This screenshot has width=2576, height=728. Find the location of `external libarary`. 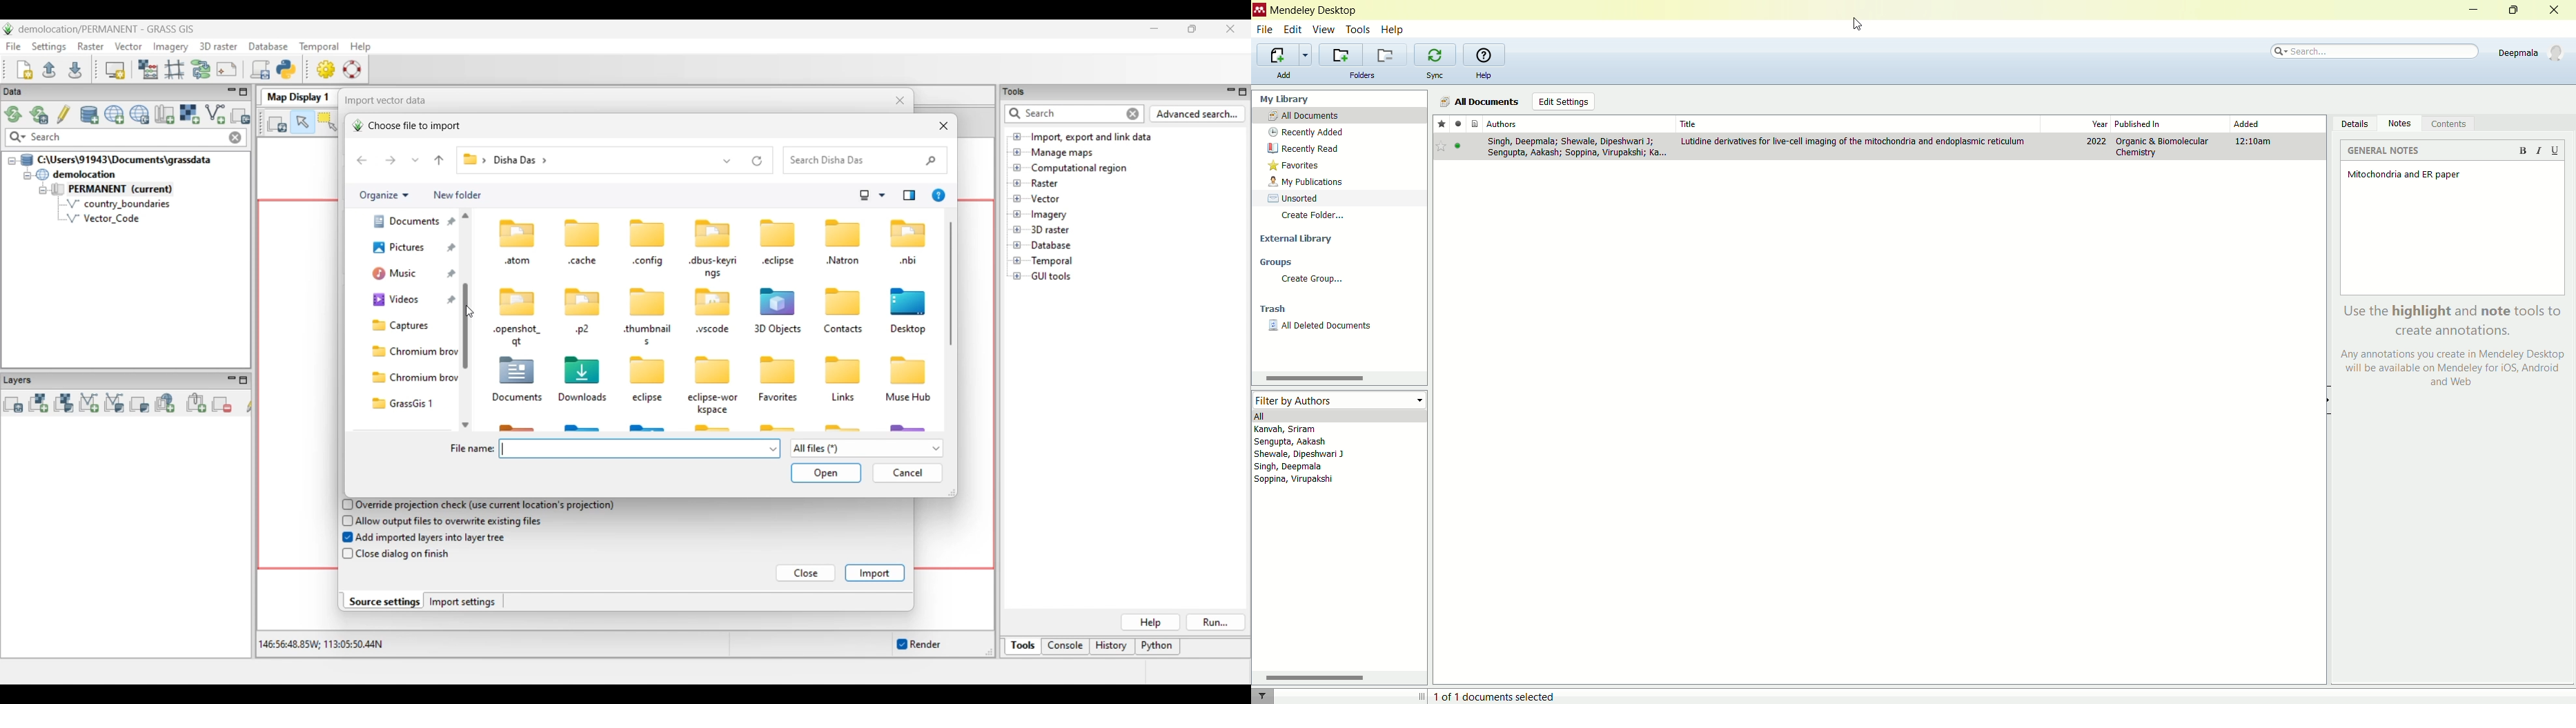

external libarary is located at coordinates (1339, 237).